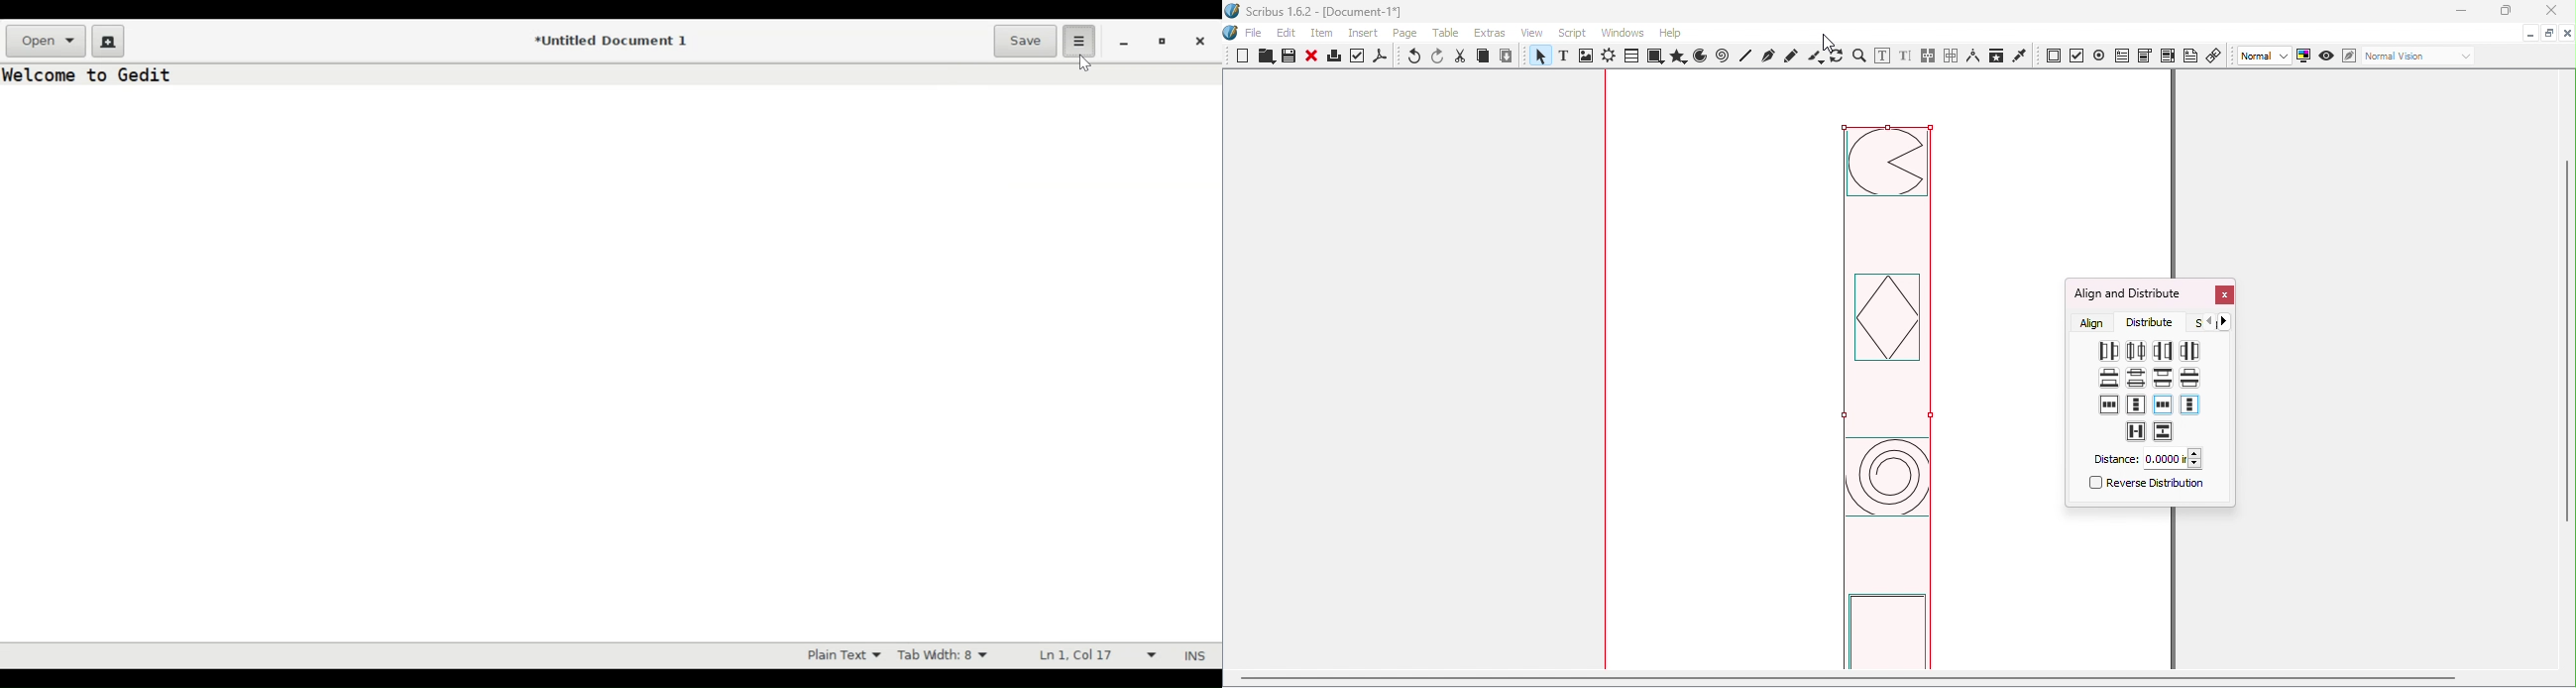 This screenshot has height=700, width=2576. Describe the element at coordinates (1848, 677) in the screenshot. I see `scroll bar` at that location.